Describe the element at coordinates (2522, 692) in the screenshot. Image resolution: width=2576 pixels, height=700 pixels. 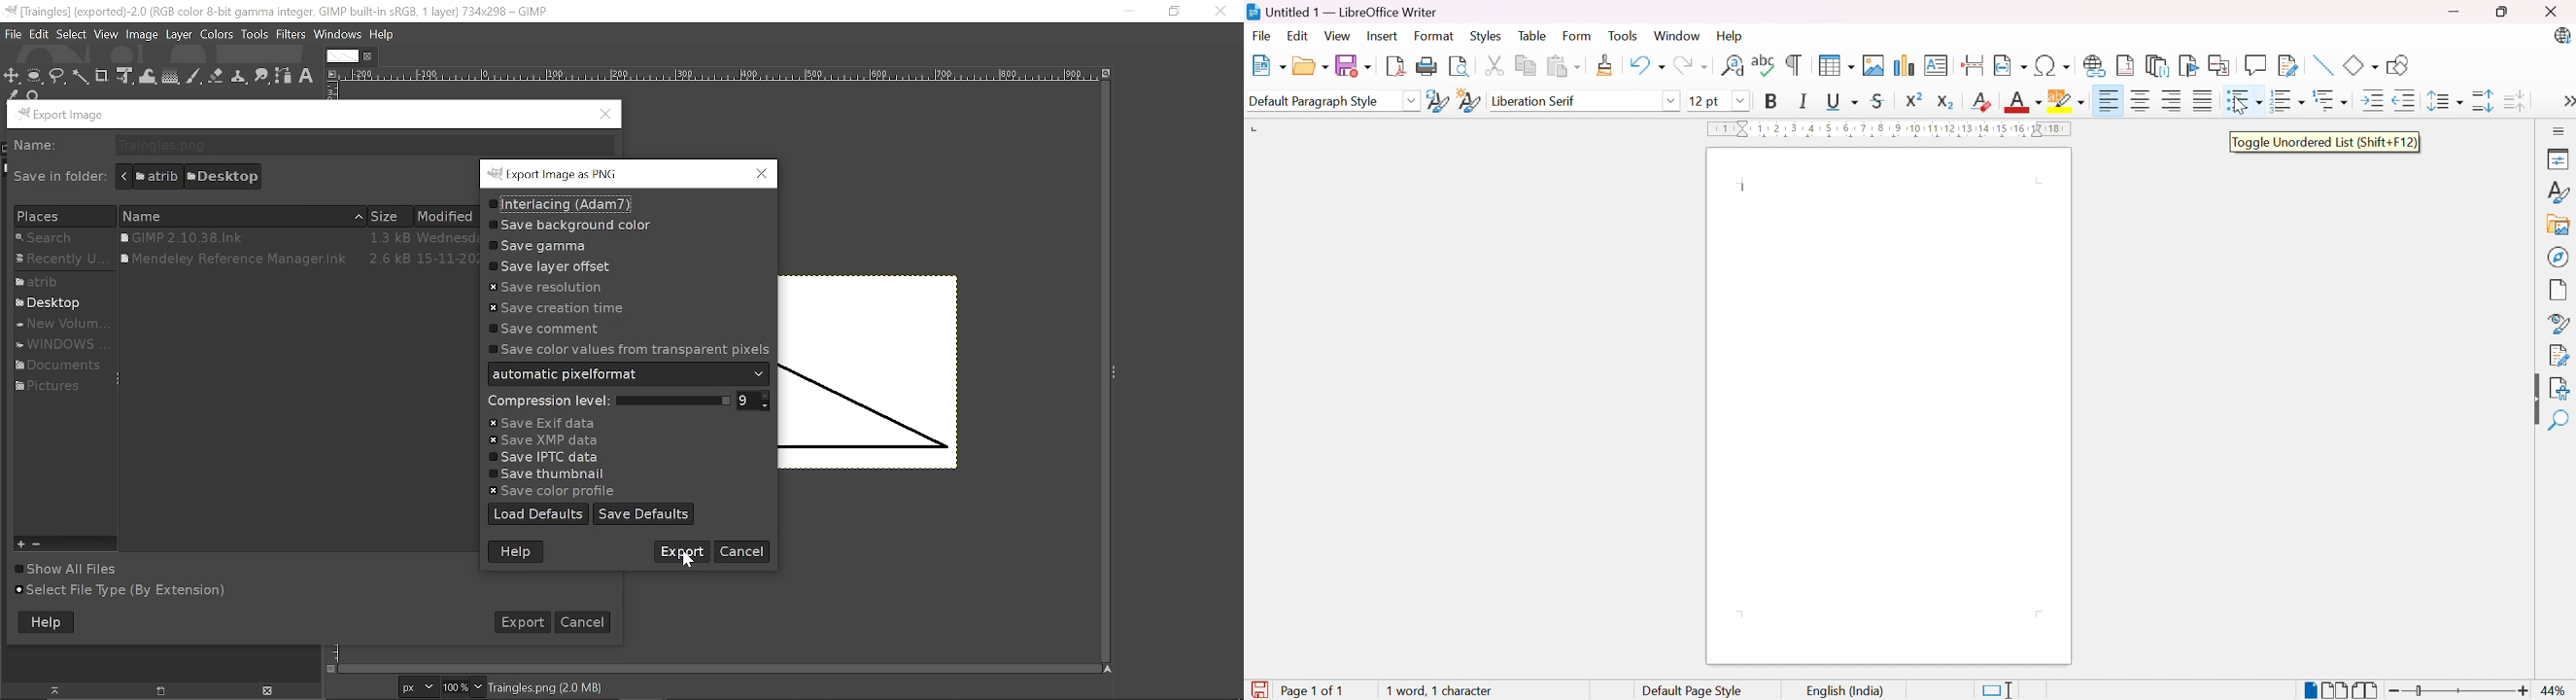
I see `Zoom in` at that location.